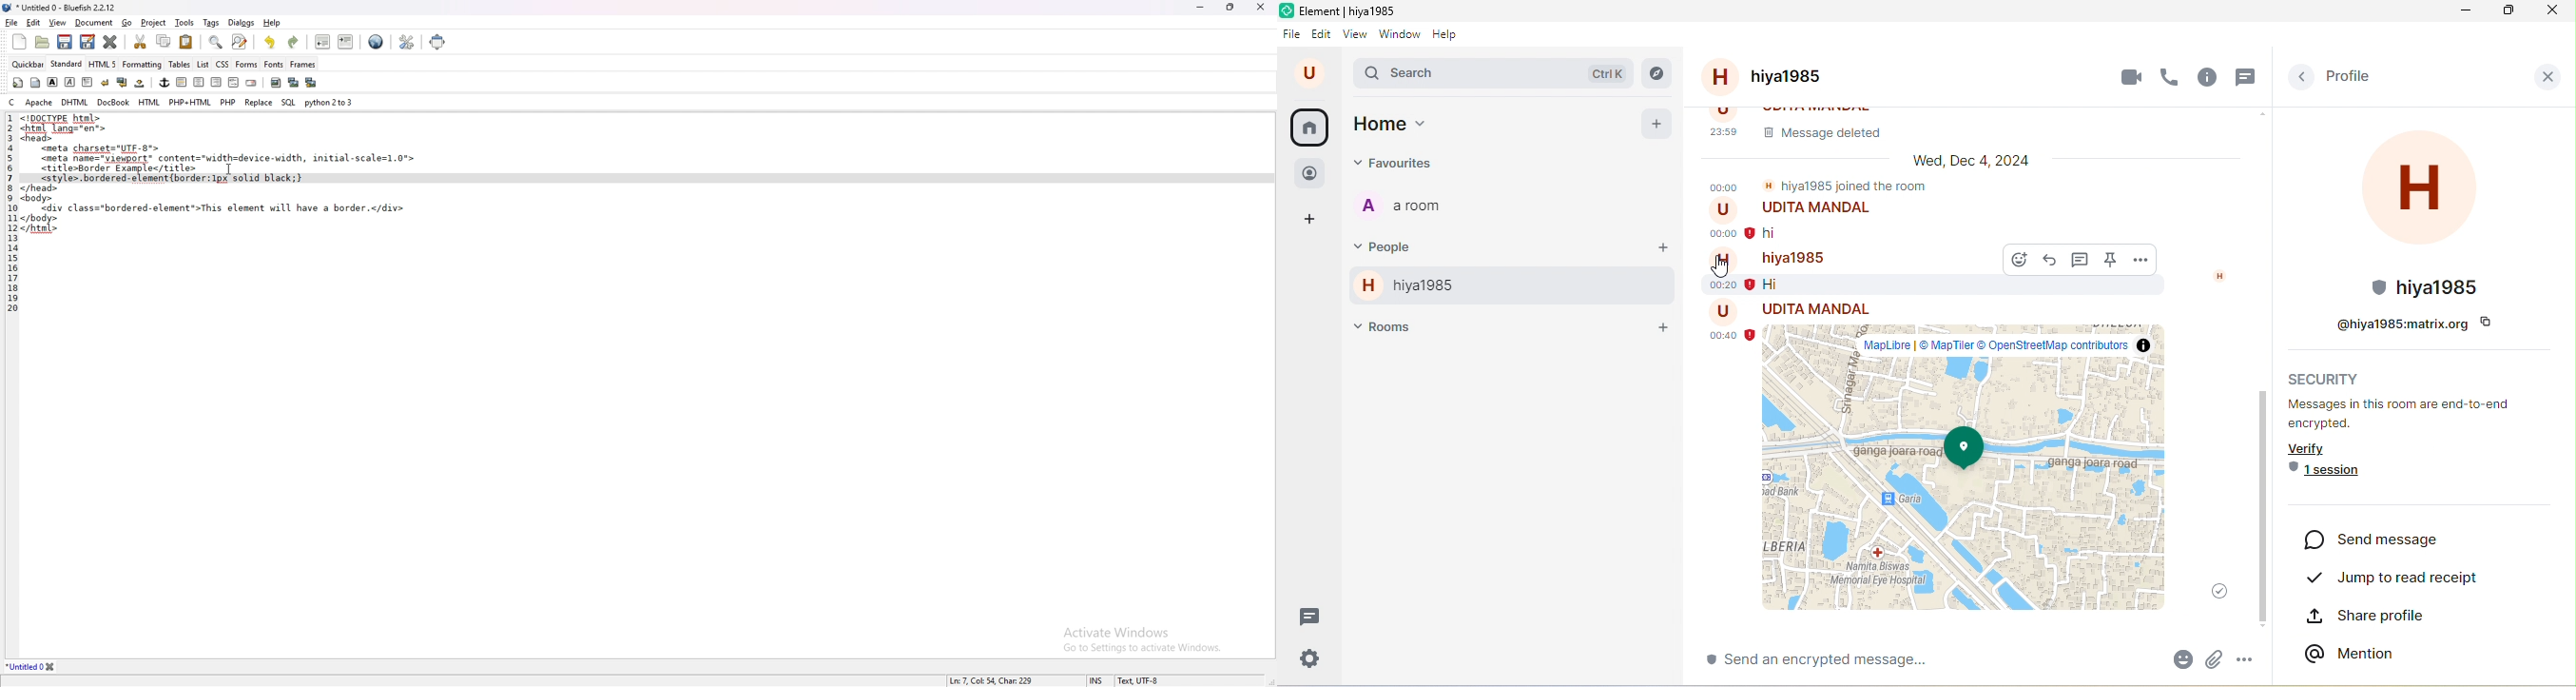 The image size is (2576, 700). What do you see at coordinates (142, 64) in the screenshot?
I see `formatting` at bounding box center [142, 64].